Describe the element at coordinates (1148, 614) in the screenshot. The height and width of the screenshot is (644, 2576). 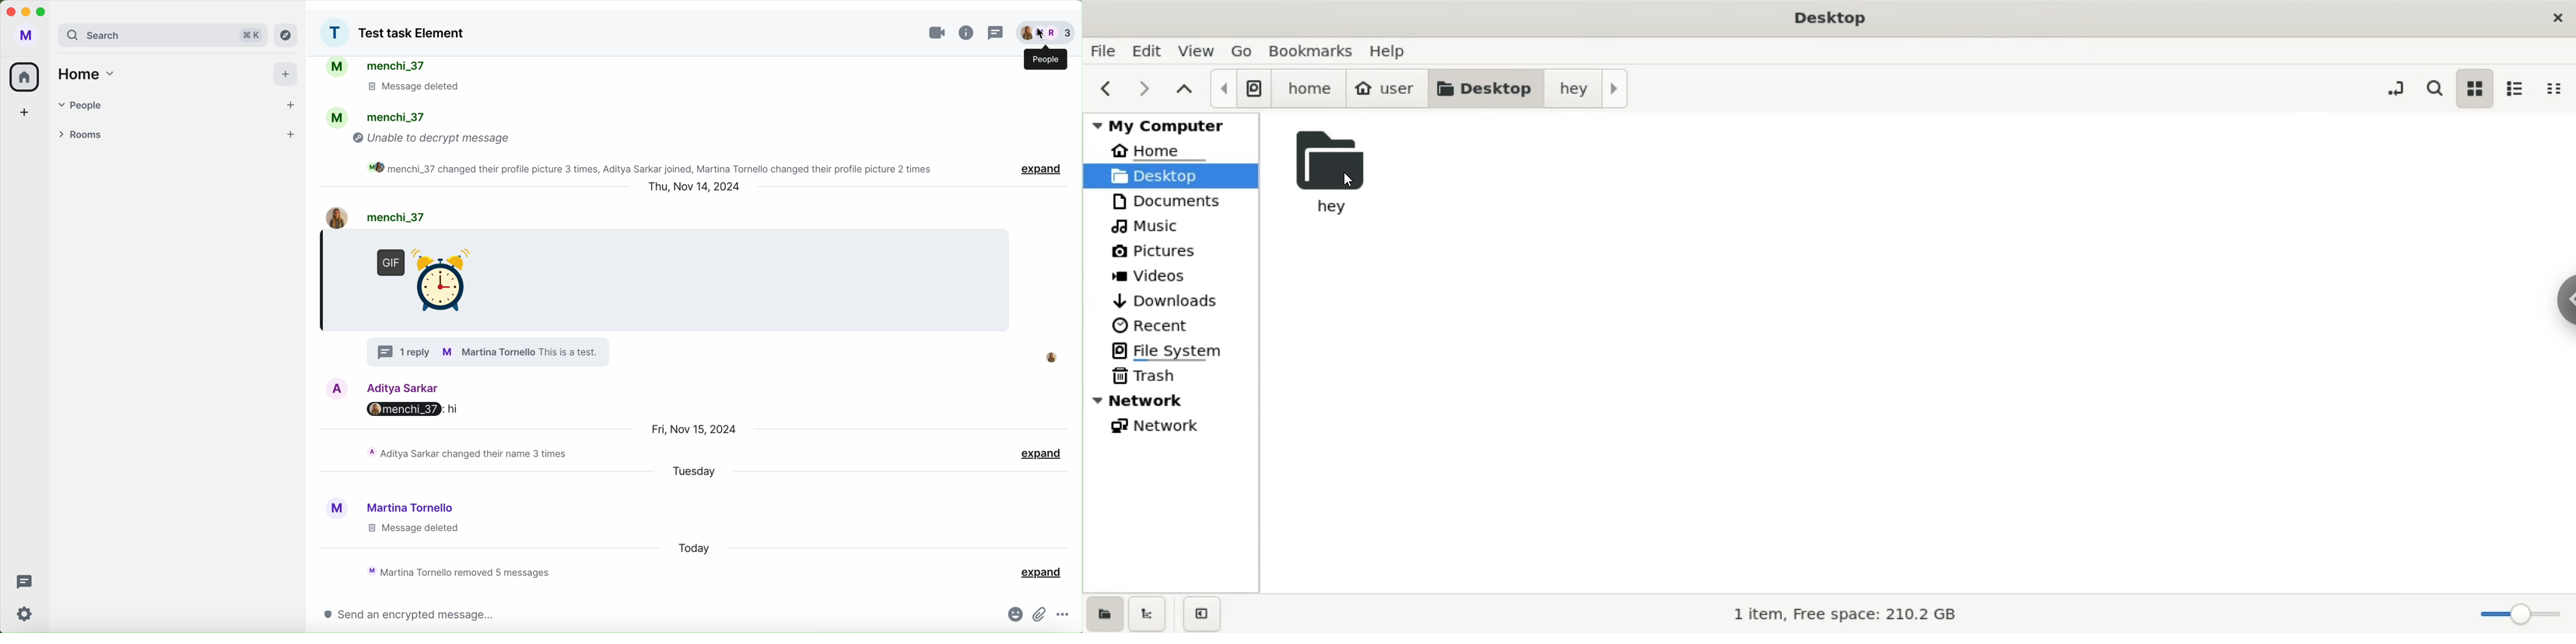
I see `show treeview` at that location.